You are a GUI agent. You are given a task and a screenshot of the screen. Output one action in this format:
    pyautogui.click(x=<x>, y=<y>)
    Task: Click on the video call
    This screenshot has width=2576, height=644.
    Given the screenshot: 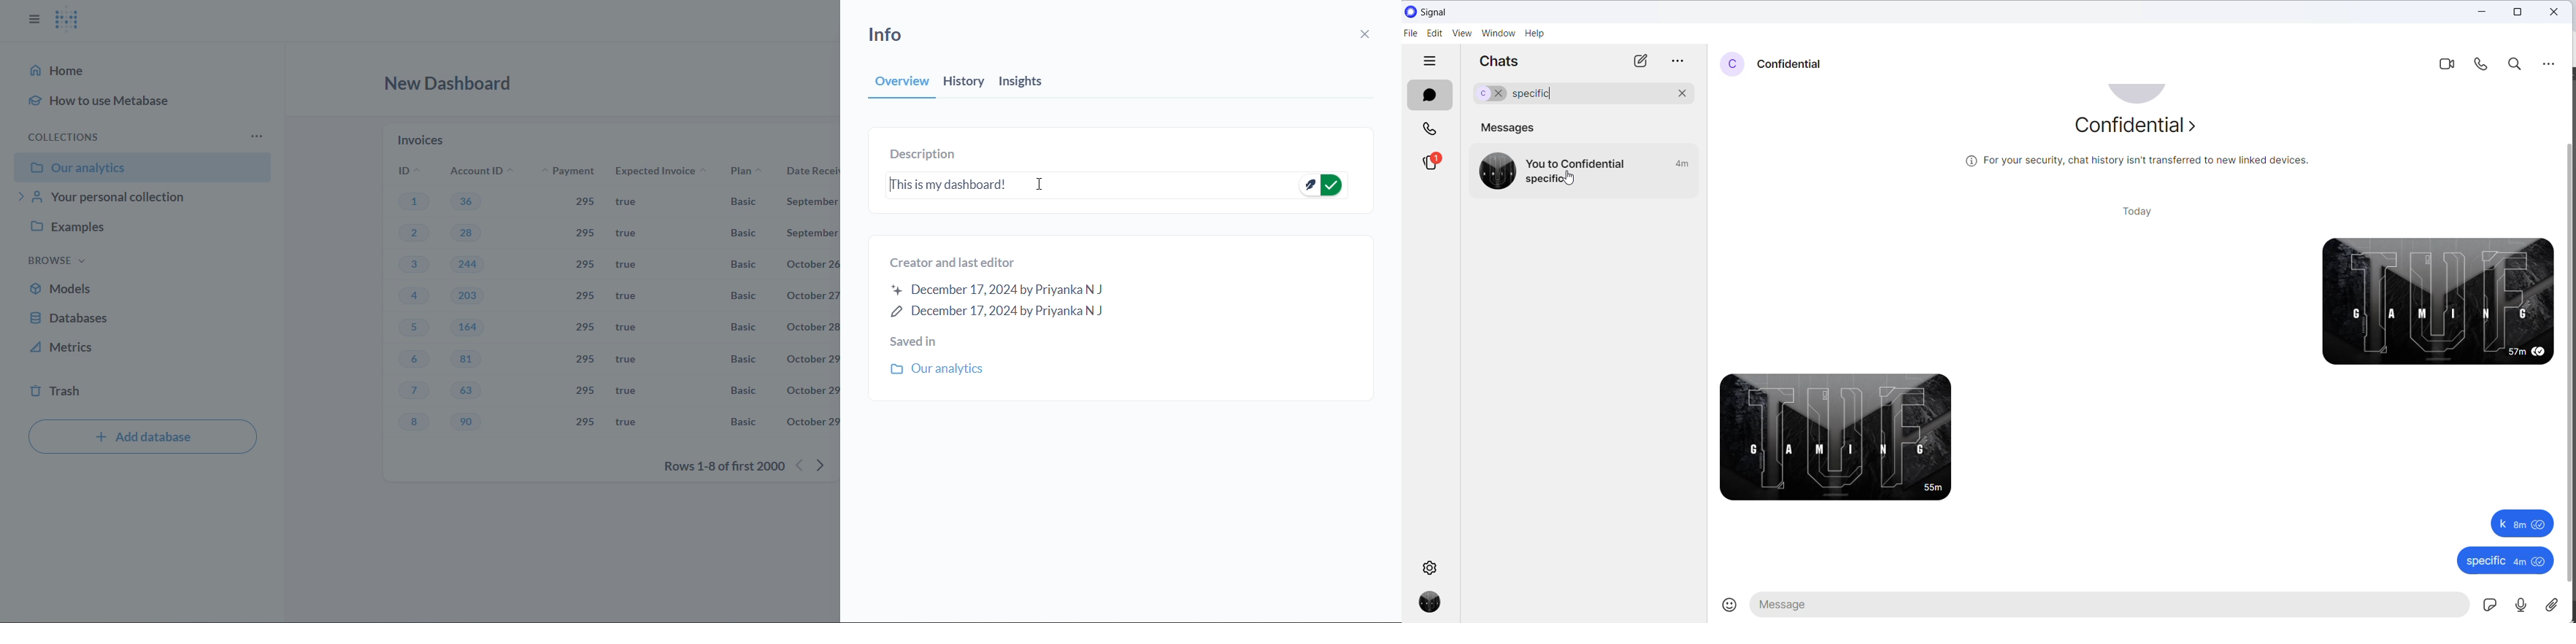 What is the action you would take?
    pyautogui.click(x=2448, y=65)
    